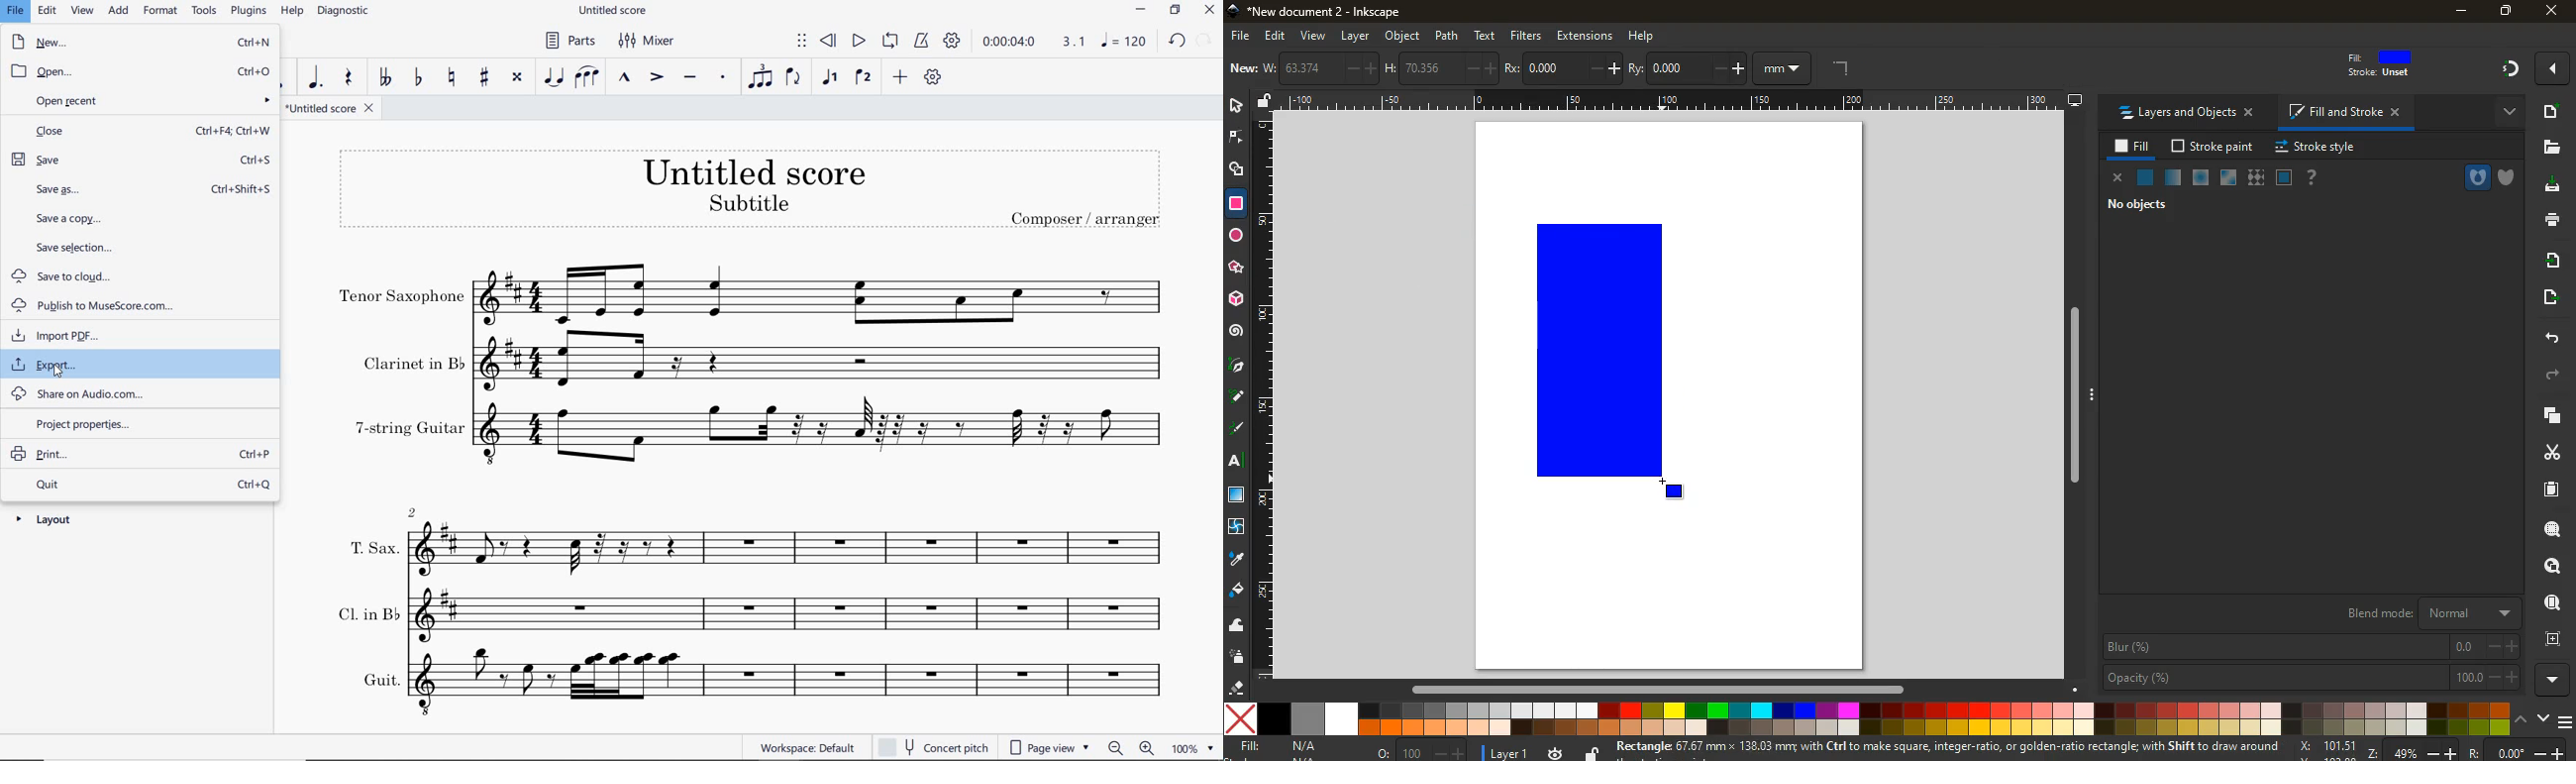  I want to click on zoom factor, so click(1192, 746).